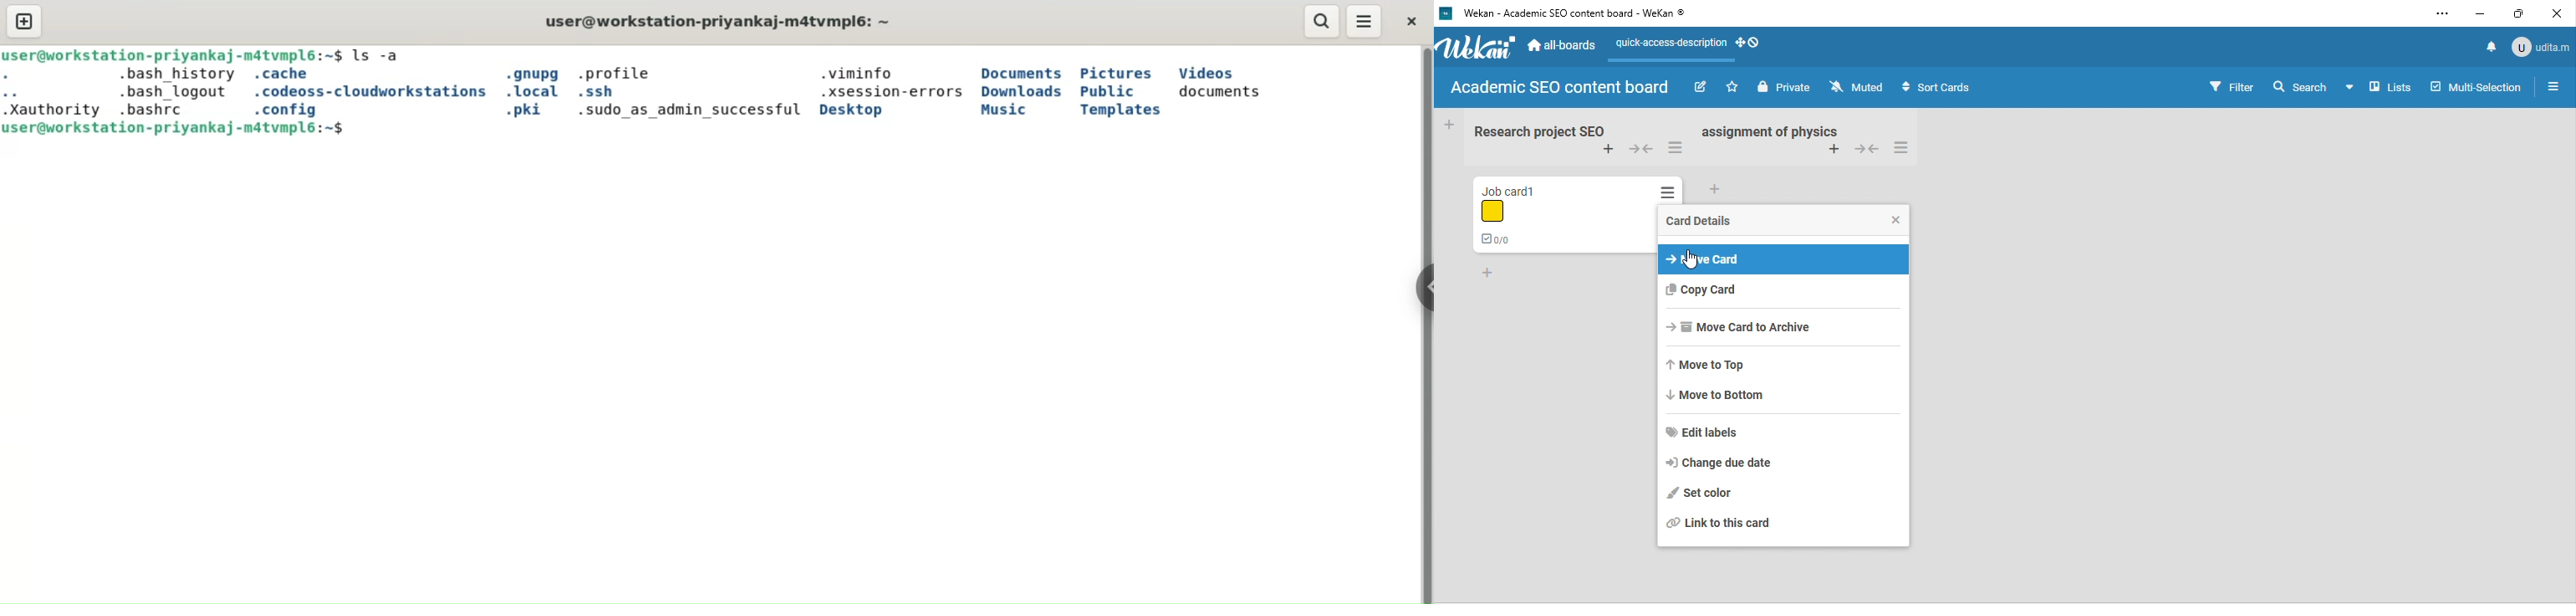  Describe the element at coordinates (2563, 13) in the screenshot. I see `close` at that location.